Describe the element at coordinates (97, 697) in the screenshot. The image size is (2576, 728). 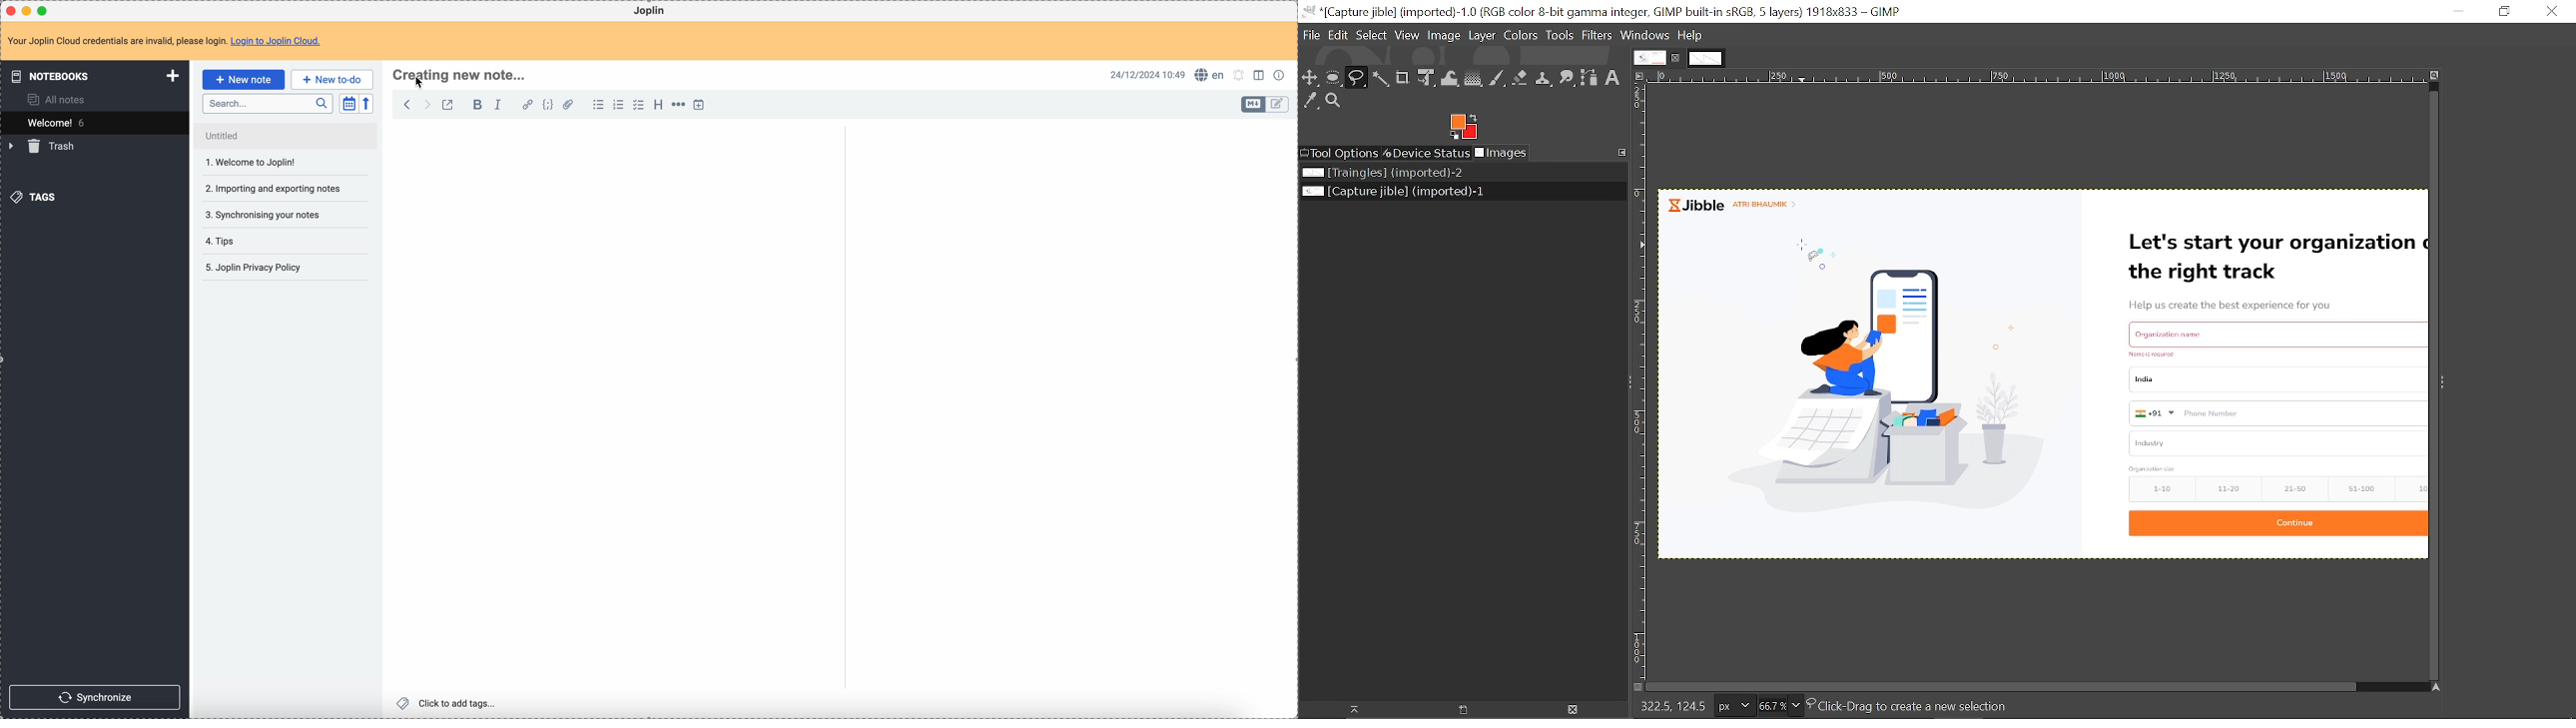
I see `synchronize` at that location.